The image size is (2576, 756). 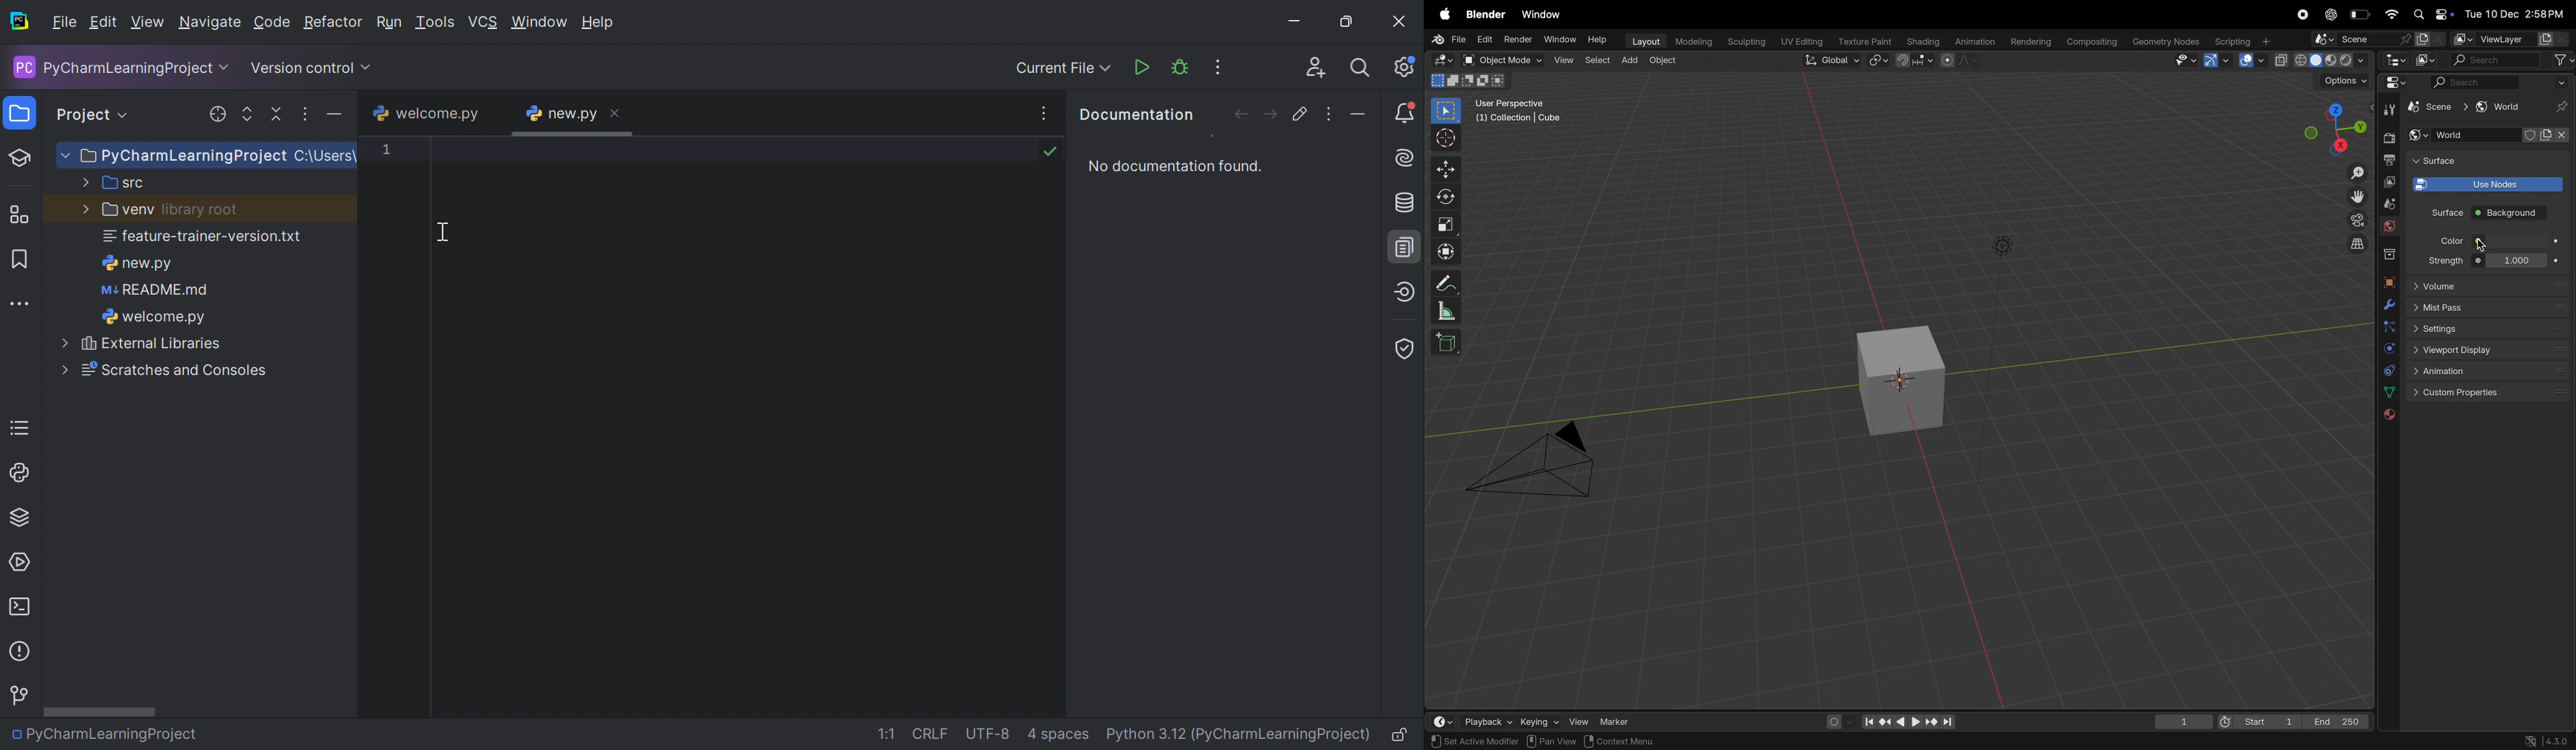 I want to click on Tool, so click(x=2392, y=109).